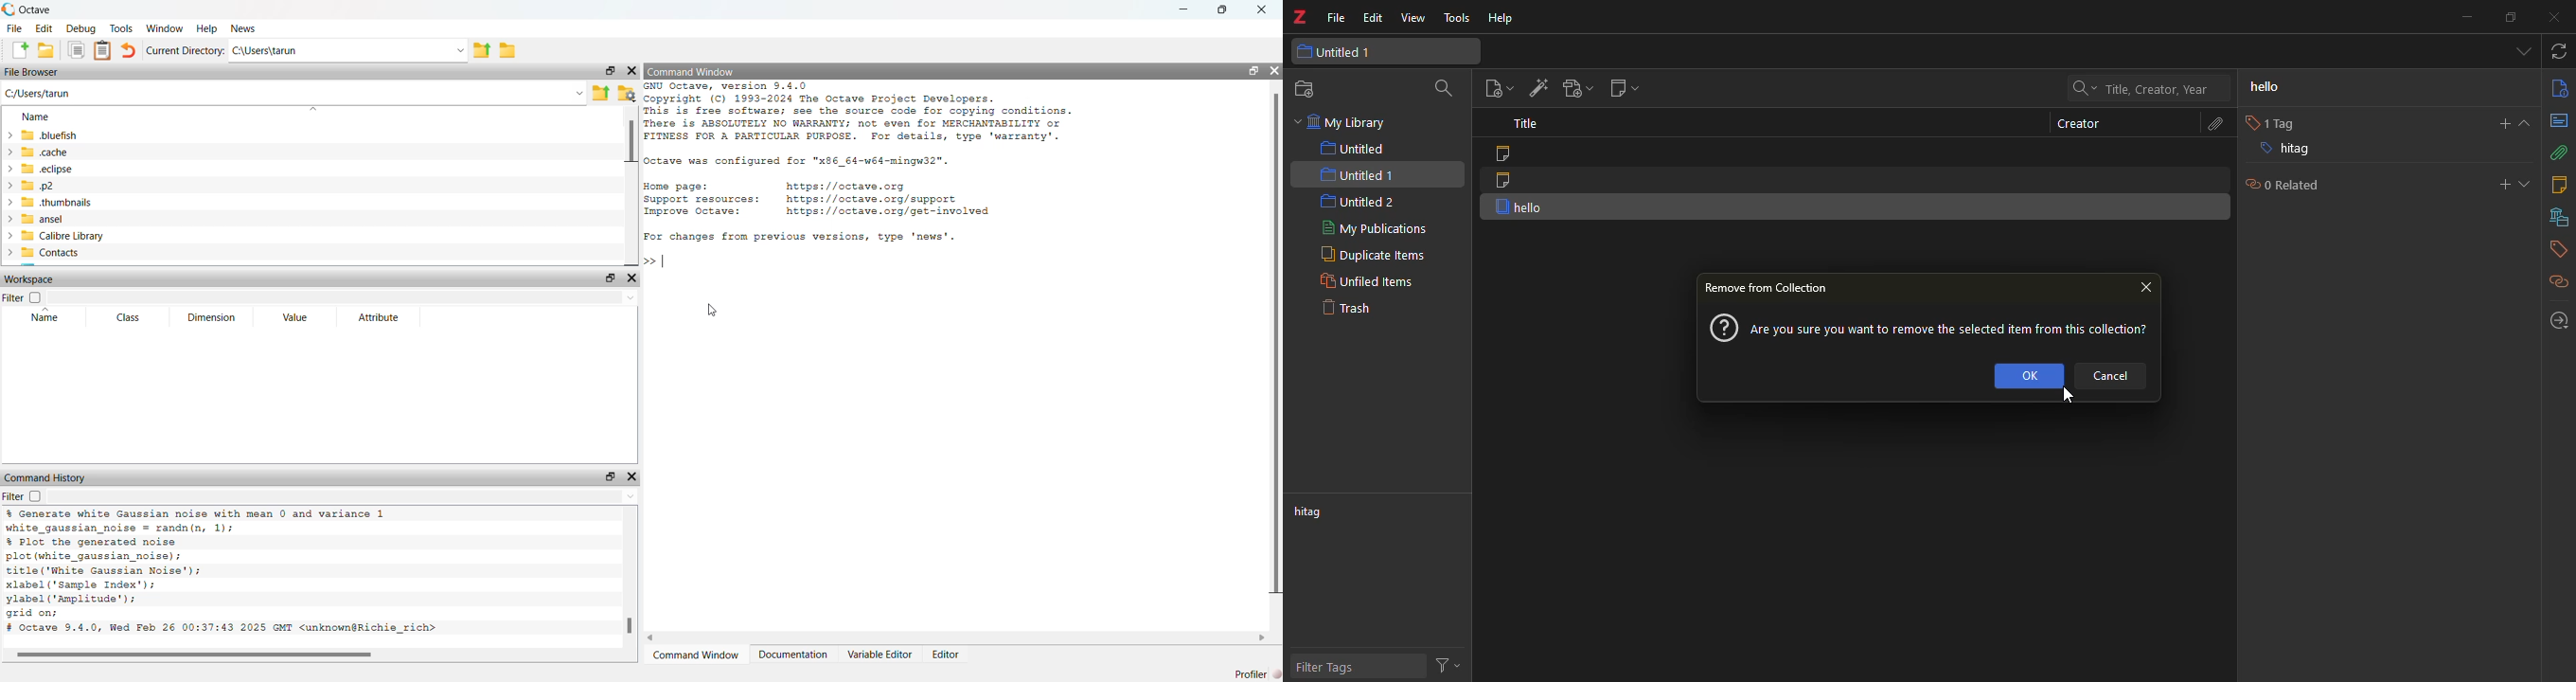  What do you see at coordinates (708, 312) in the screenshot?
I see `cursor movement` at bounding box center [708, 312].